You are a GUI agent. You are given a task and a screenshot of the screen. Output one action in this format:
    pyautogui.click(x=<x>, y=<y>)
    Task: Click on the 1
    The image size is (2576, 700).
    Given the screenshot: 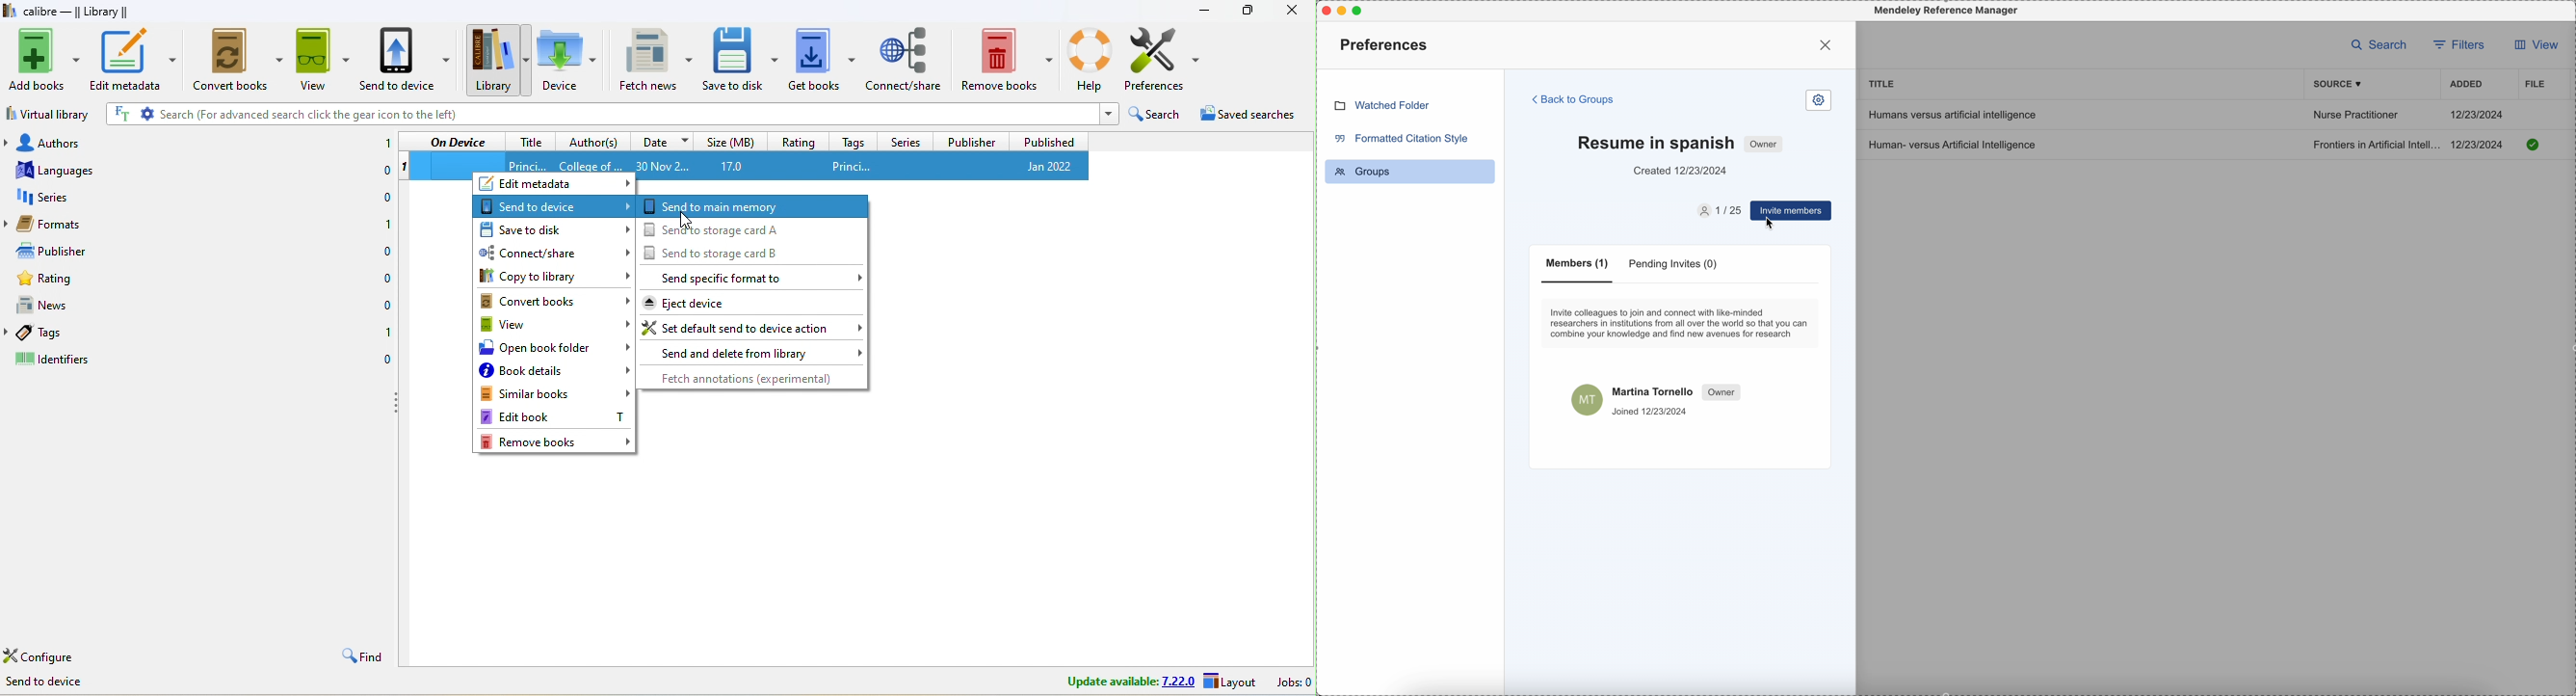 What is the action you would take?
    pyautogui.click(x=405, y=167)
    